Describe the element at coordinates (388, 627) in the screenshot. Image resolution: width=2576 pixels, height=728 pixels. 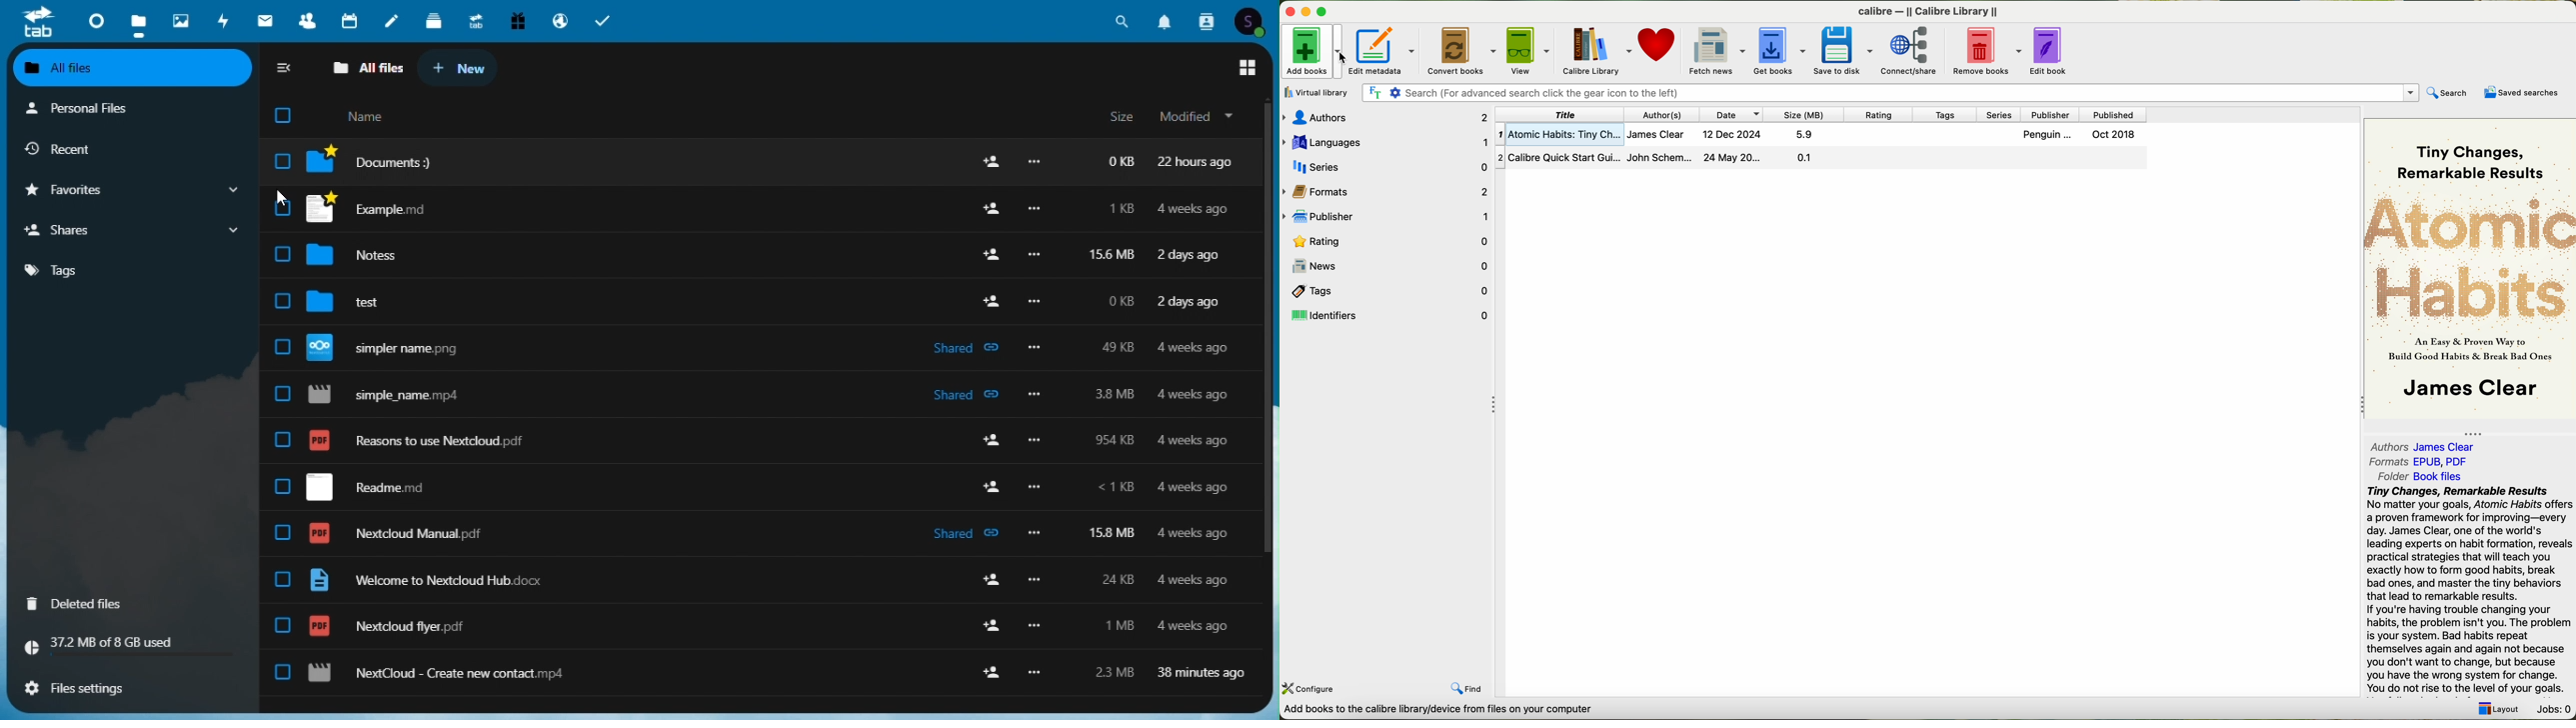
I see `nextcloud flyer.pdf` at that location.